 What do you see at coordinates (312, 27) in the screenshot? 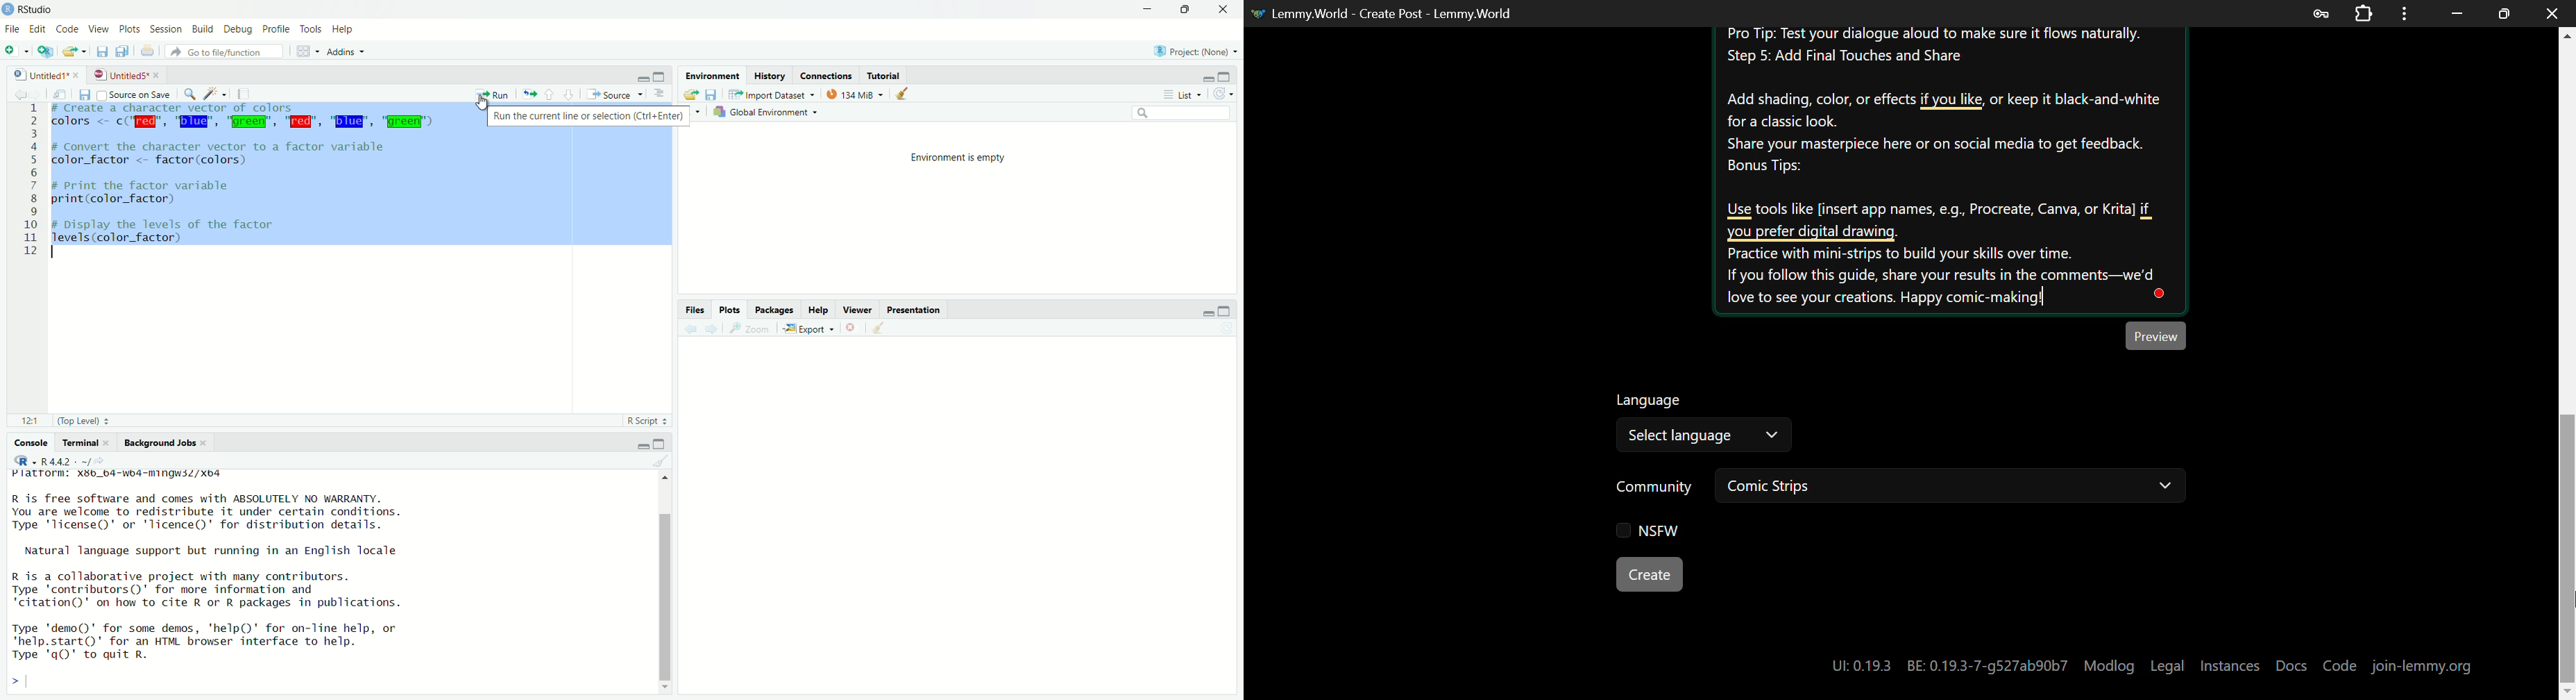
I see `tools` at bounding box center [312, 27].